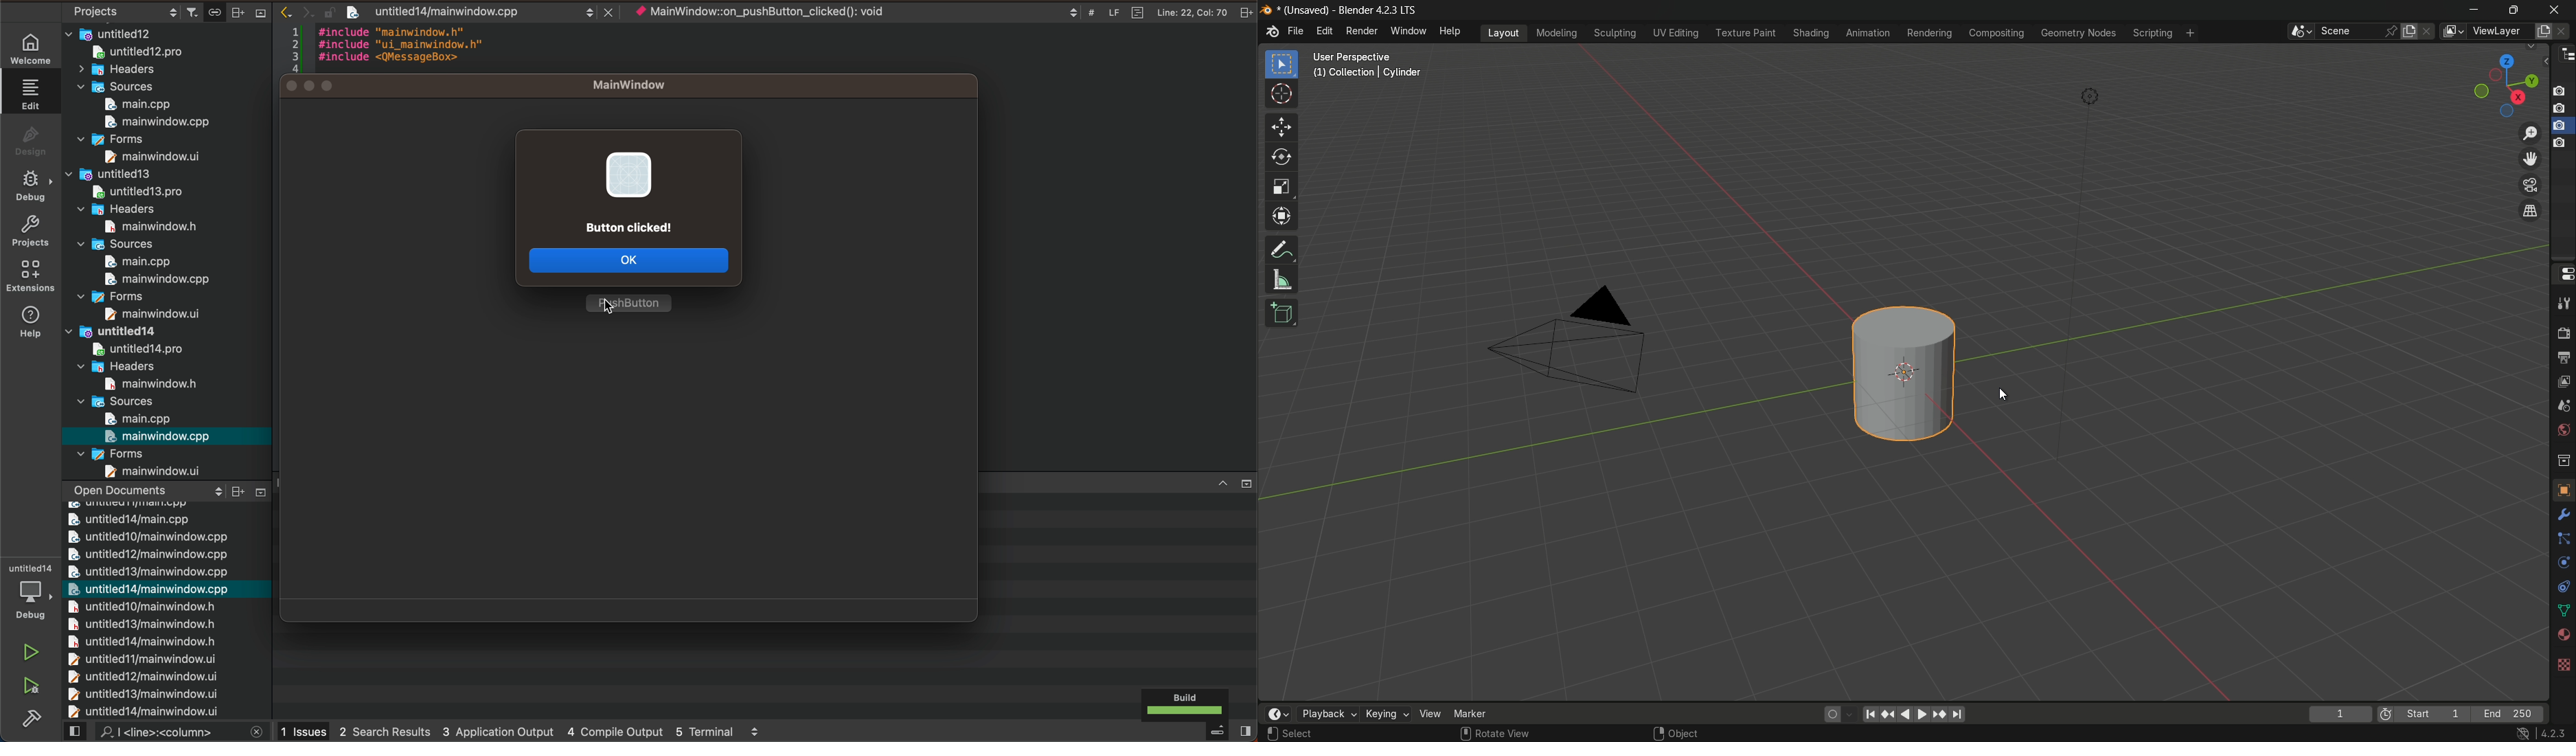 This screenshot has width=2576, height=756. Describe the element at coordinates (158, 471) in the screenshot. I see `main window` at that location.